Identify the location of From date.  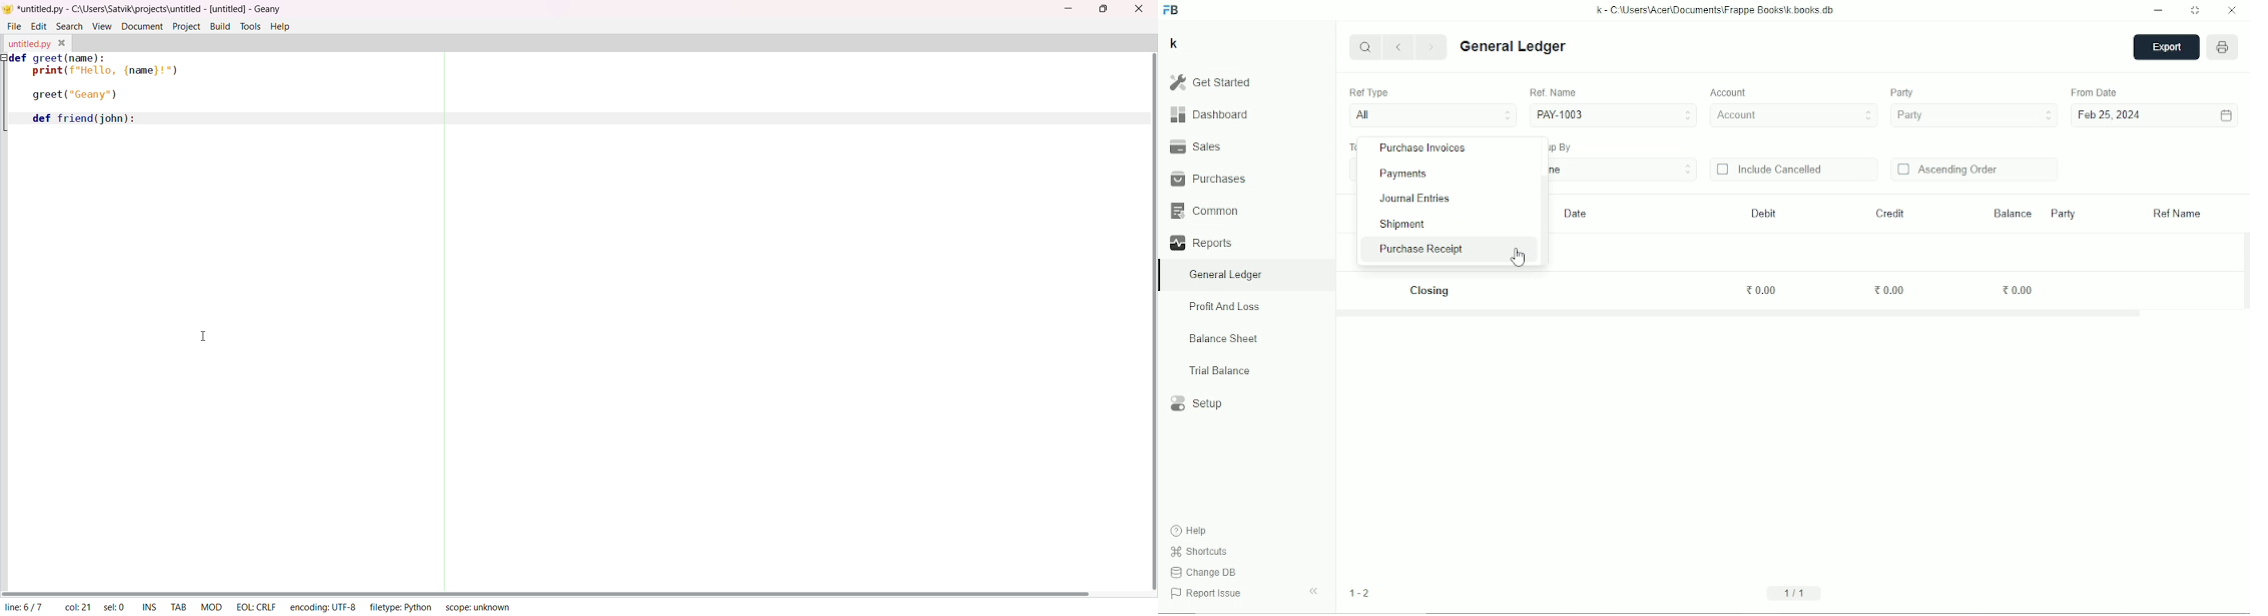
(2096, 92).